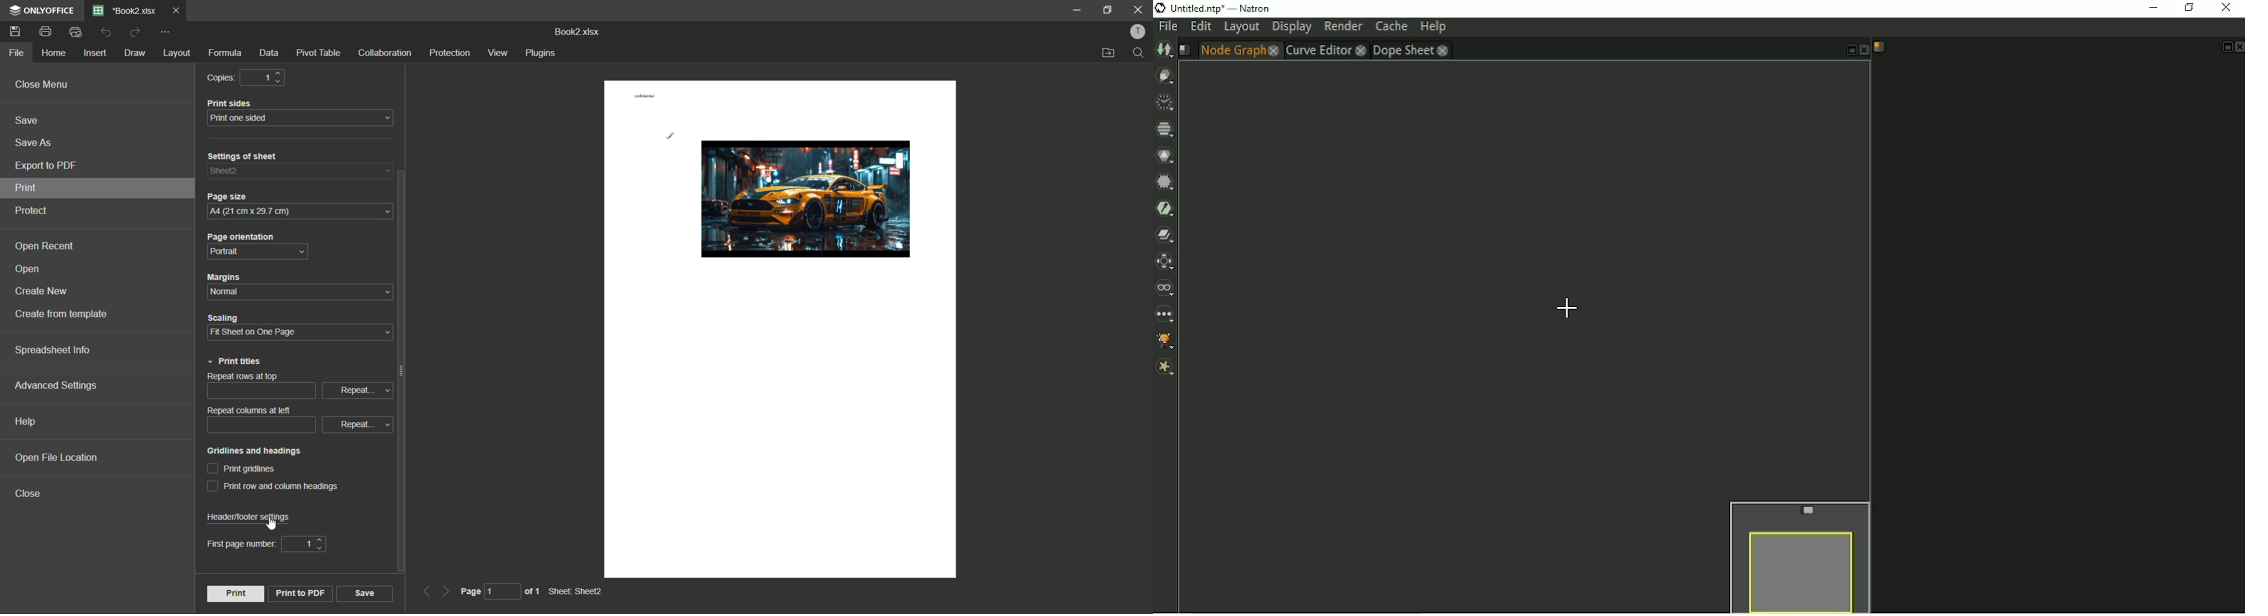 The height and width of the screenshot is (616, 2268). Describe the element at coordinates (61, 387) in the screenshot. I see `advanced settings` at that location.